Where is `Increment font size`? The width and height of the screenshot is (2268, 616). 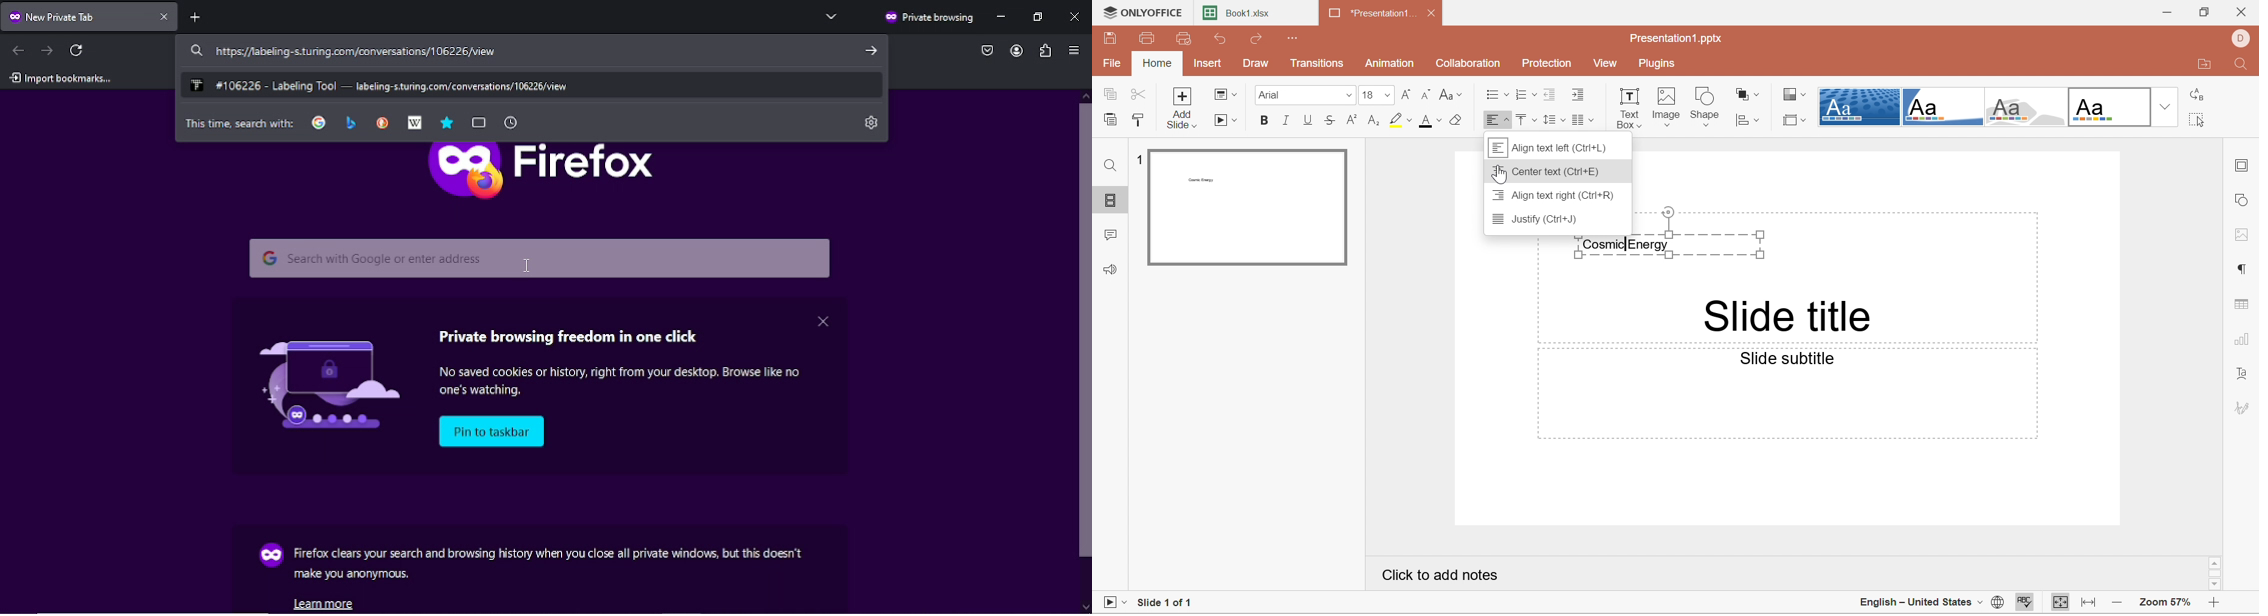 Increment font size is located at coordinates (1406, 94).